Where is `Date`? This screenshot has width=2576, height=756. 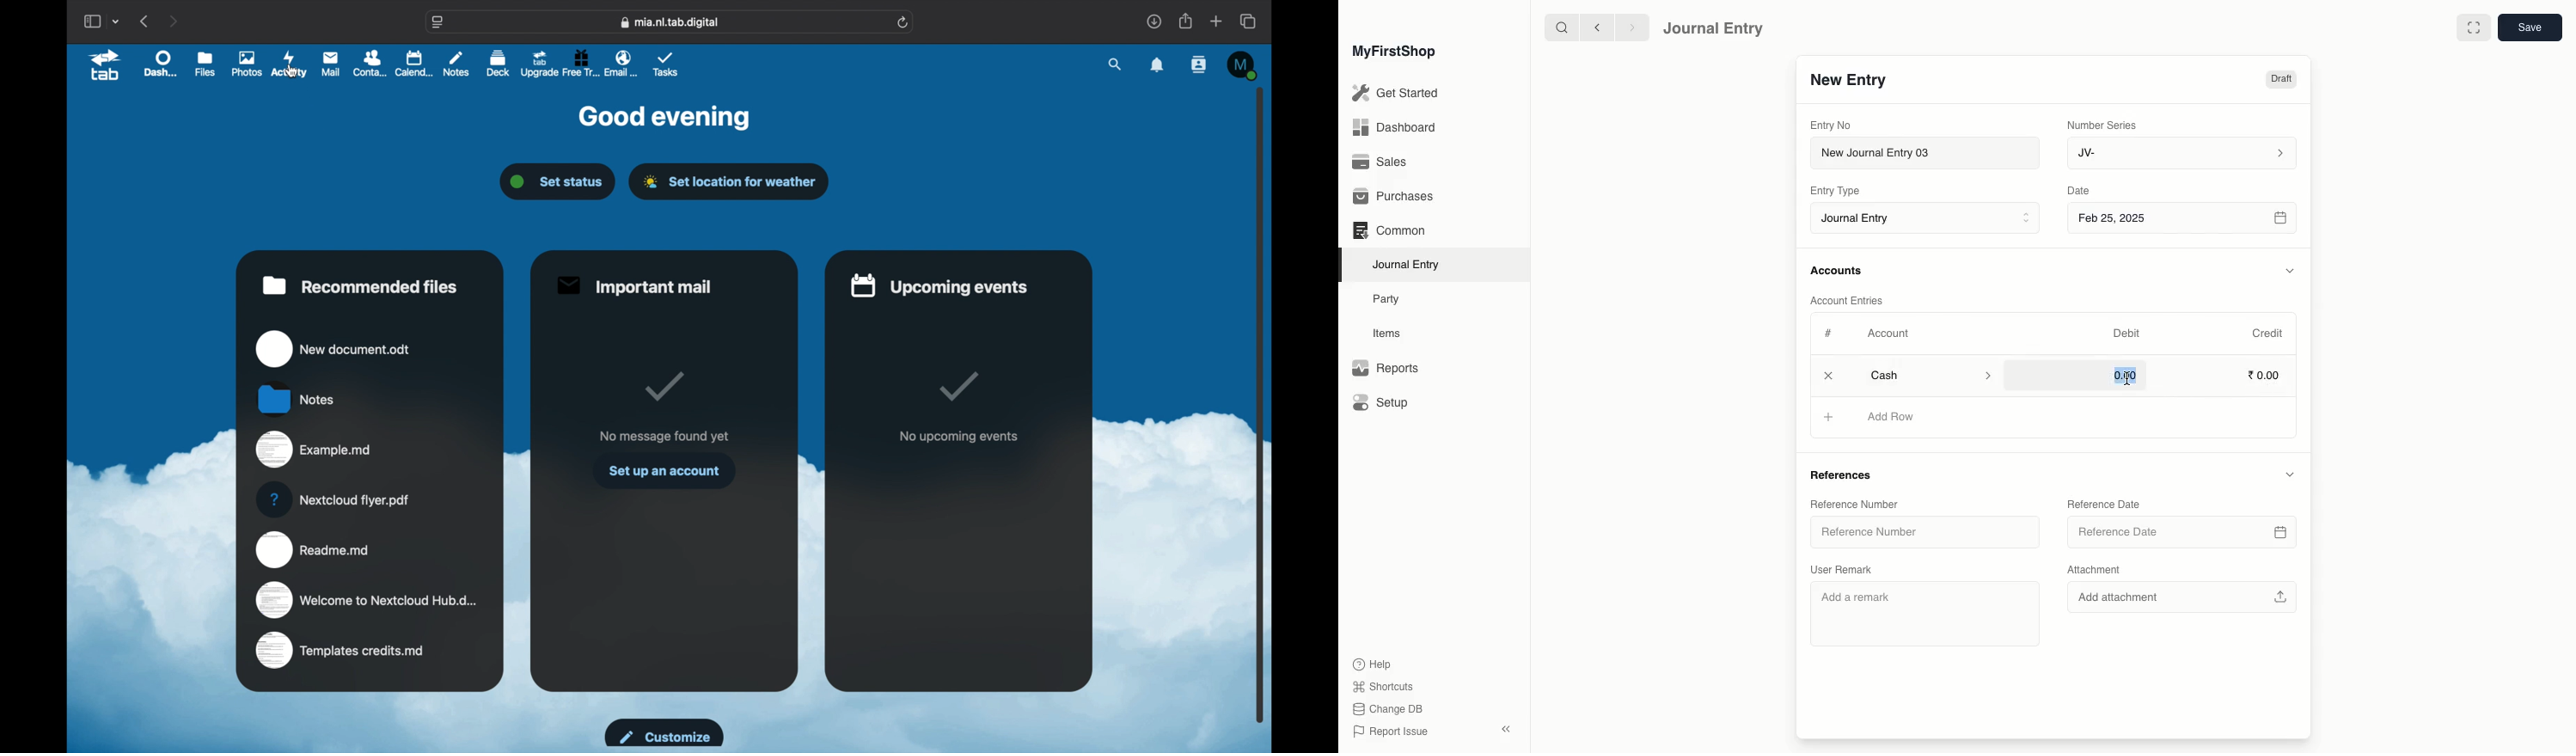 Date is located at coordinates (2079, 191).